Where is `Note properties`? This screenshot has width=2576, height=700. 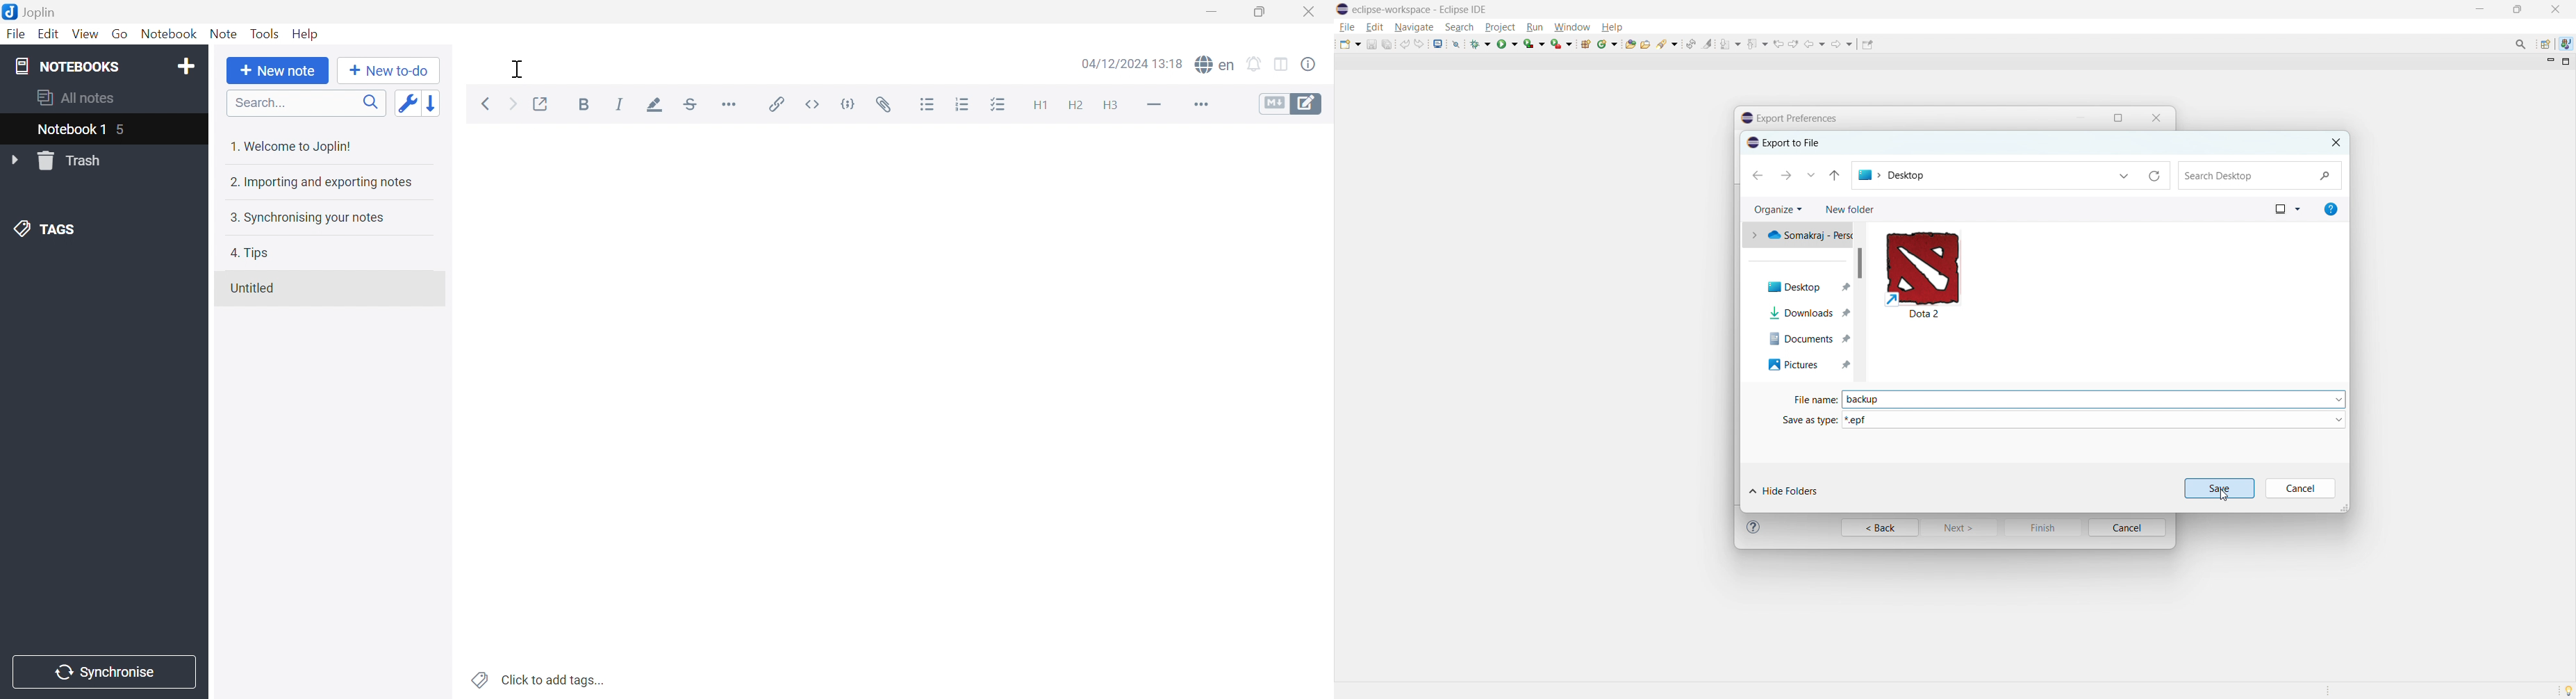 Note properties is located at coordinates (1314, 65).